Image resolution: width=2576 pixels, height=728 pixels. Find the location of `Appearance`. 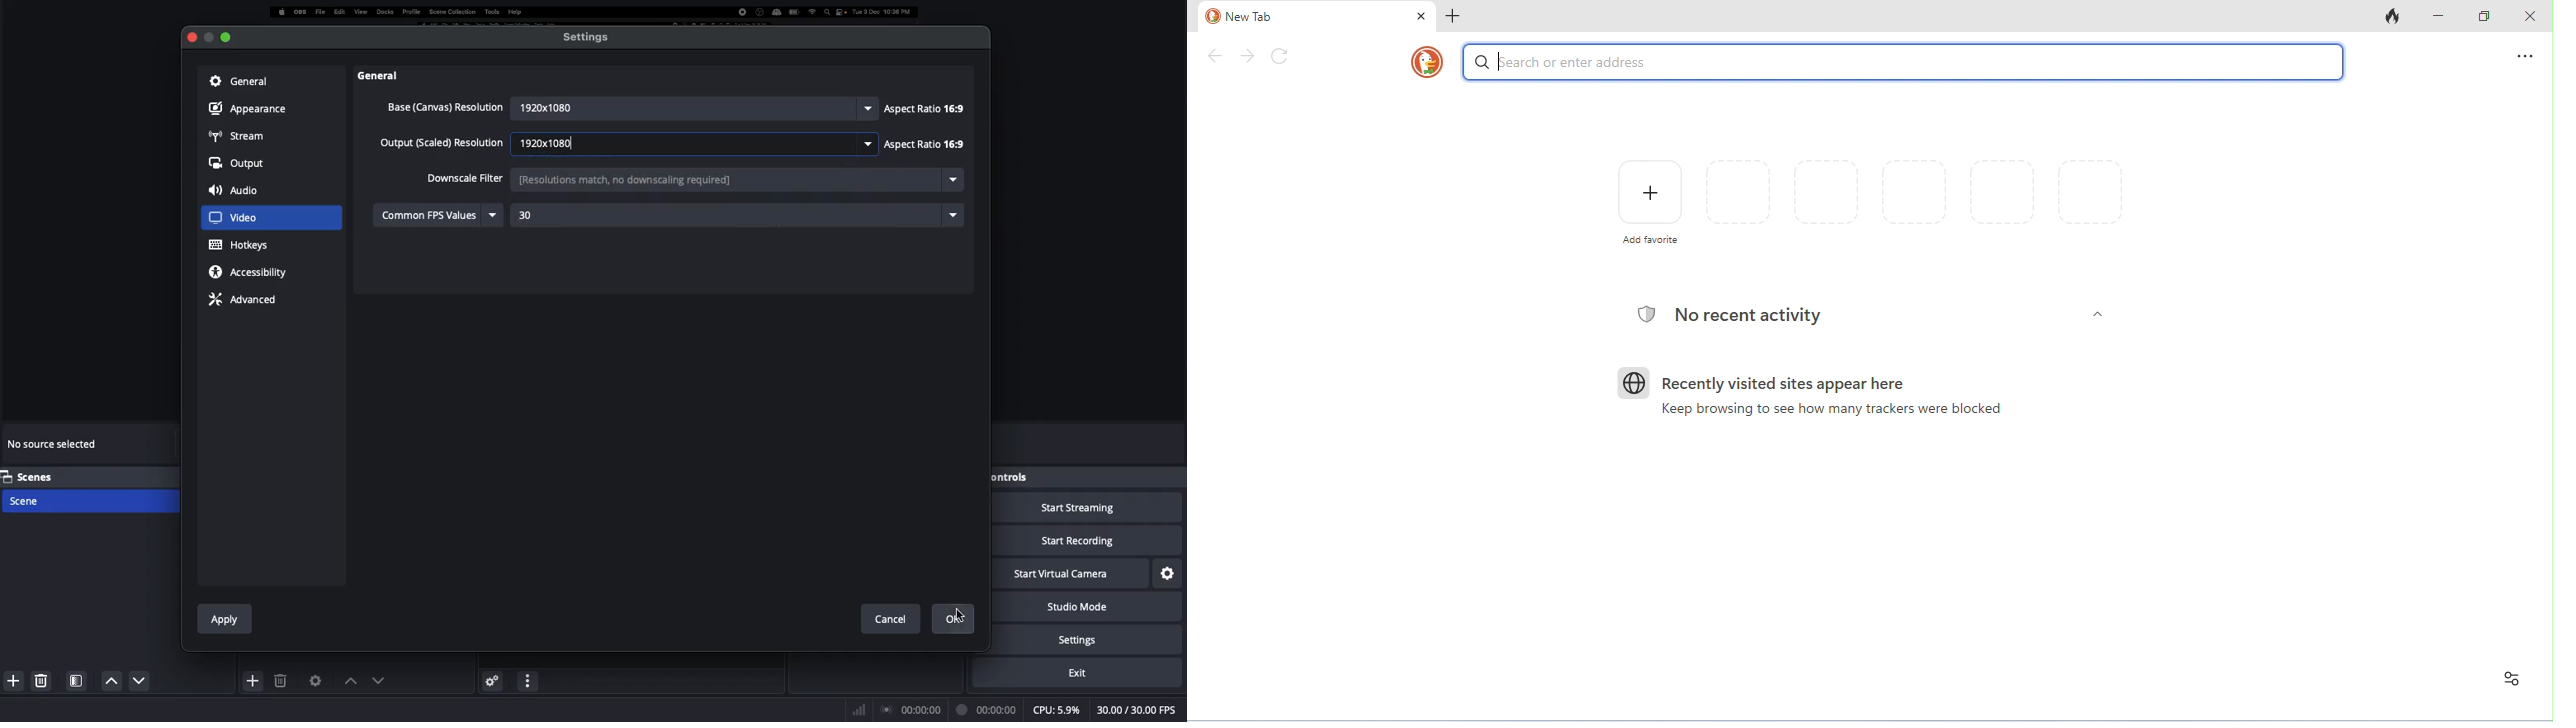

Appearance is located at coordinates (252, 107).